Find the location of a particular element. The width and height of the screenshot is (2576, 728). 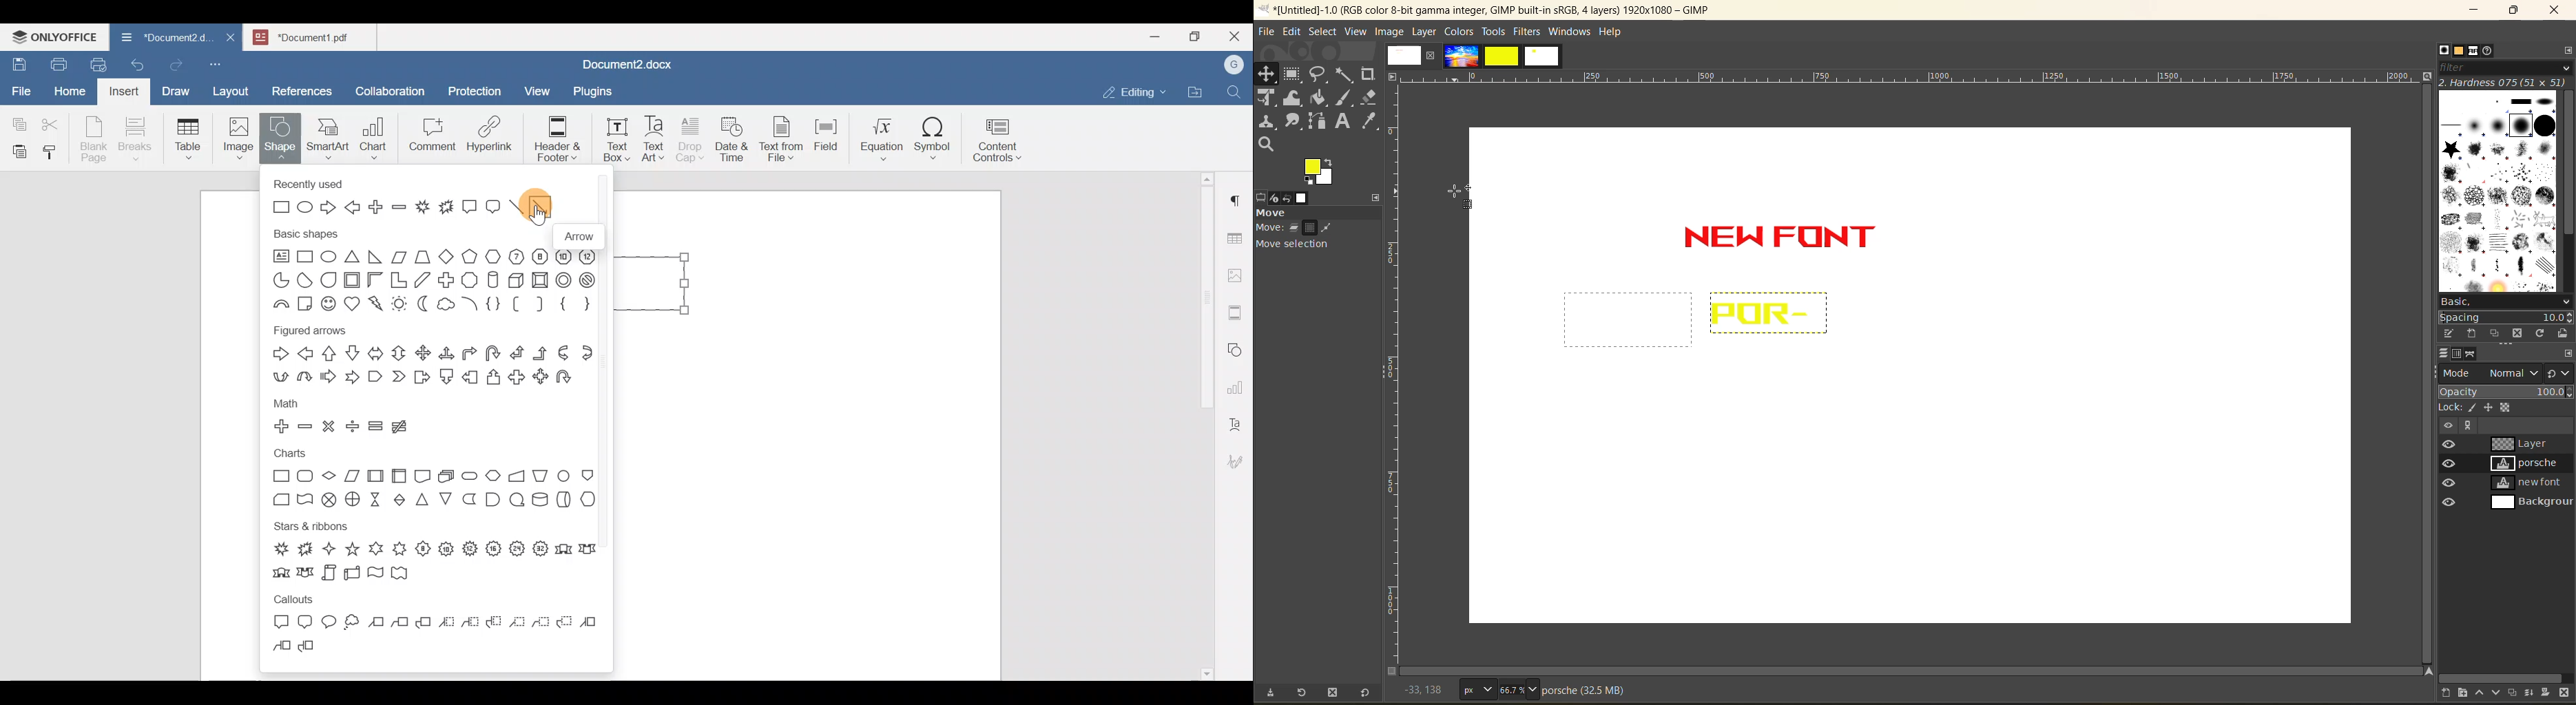

fuzzy text tool is located at coordinates (1344, 74).